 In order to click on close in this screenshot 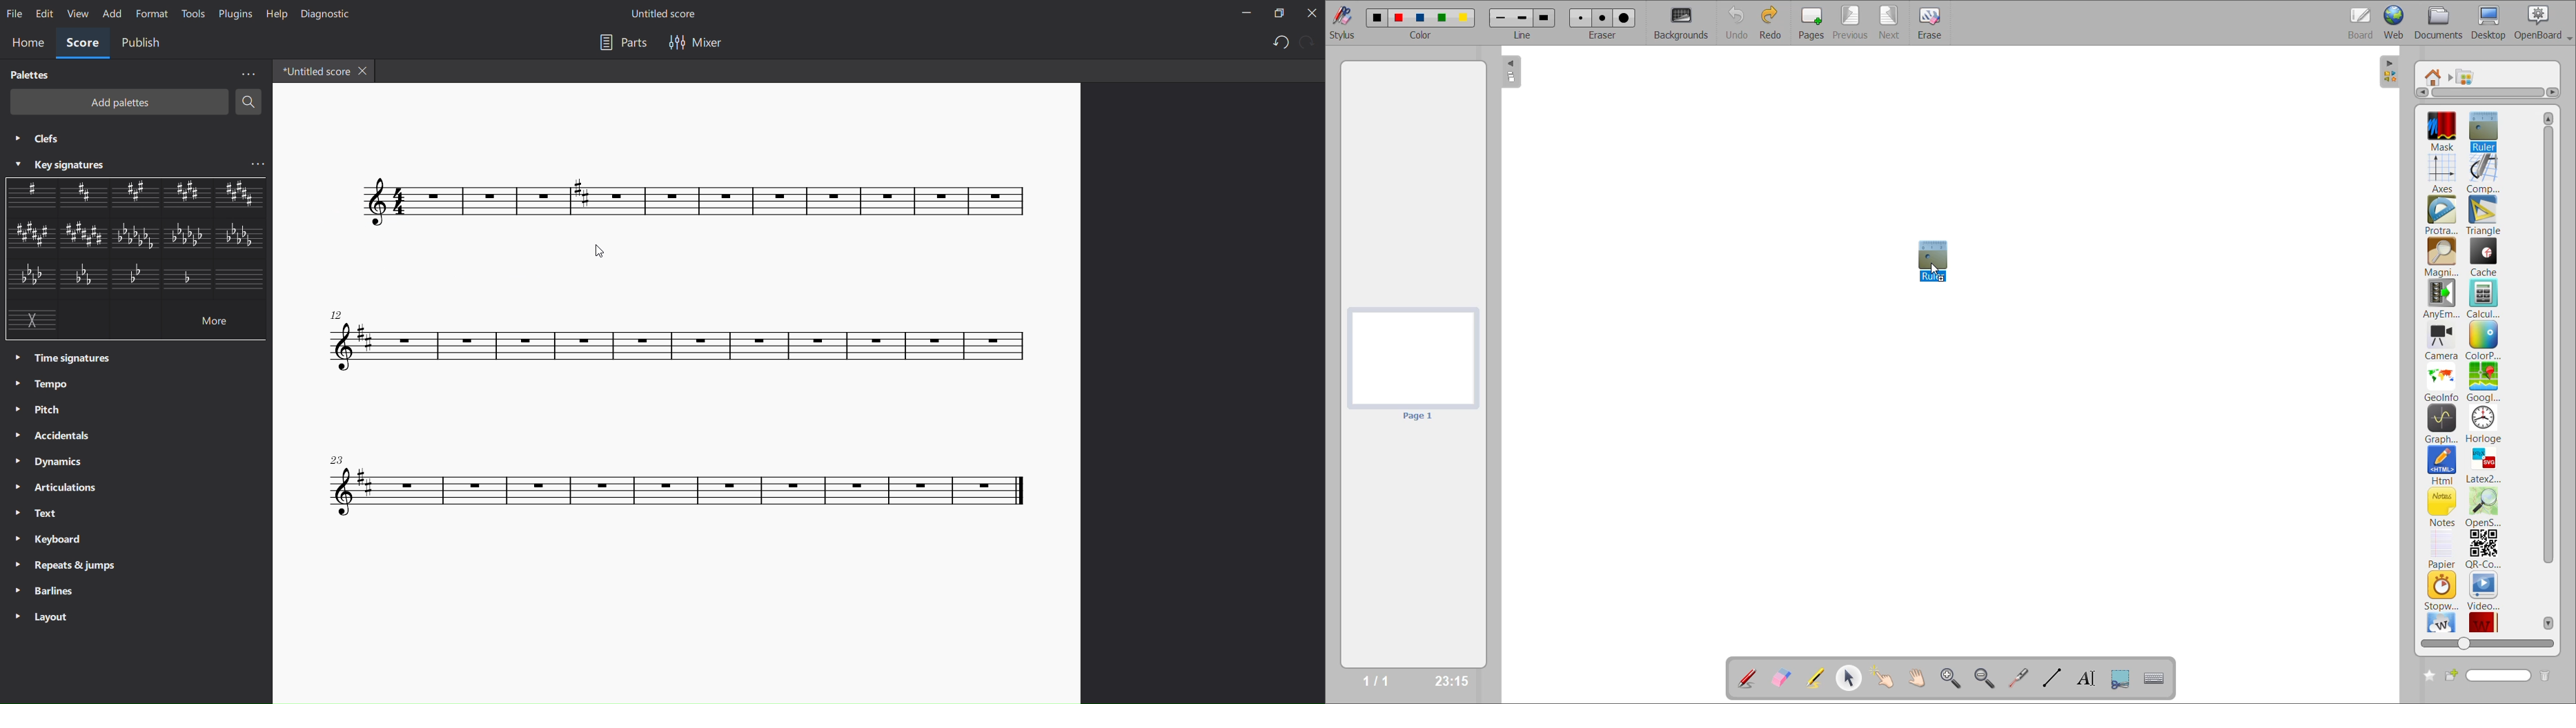, I will do `click(1310, 12)`.